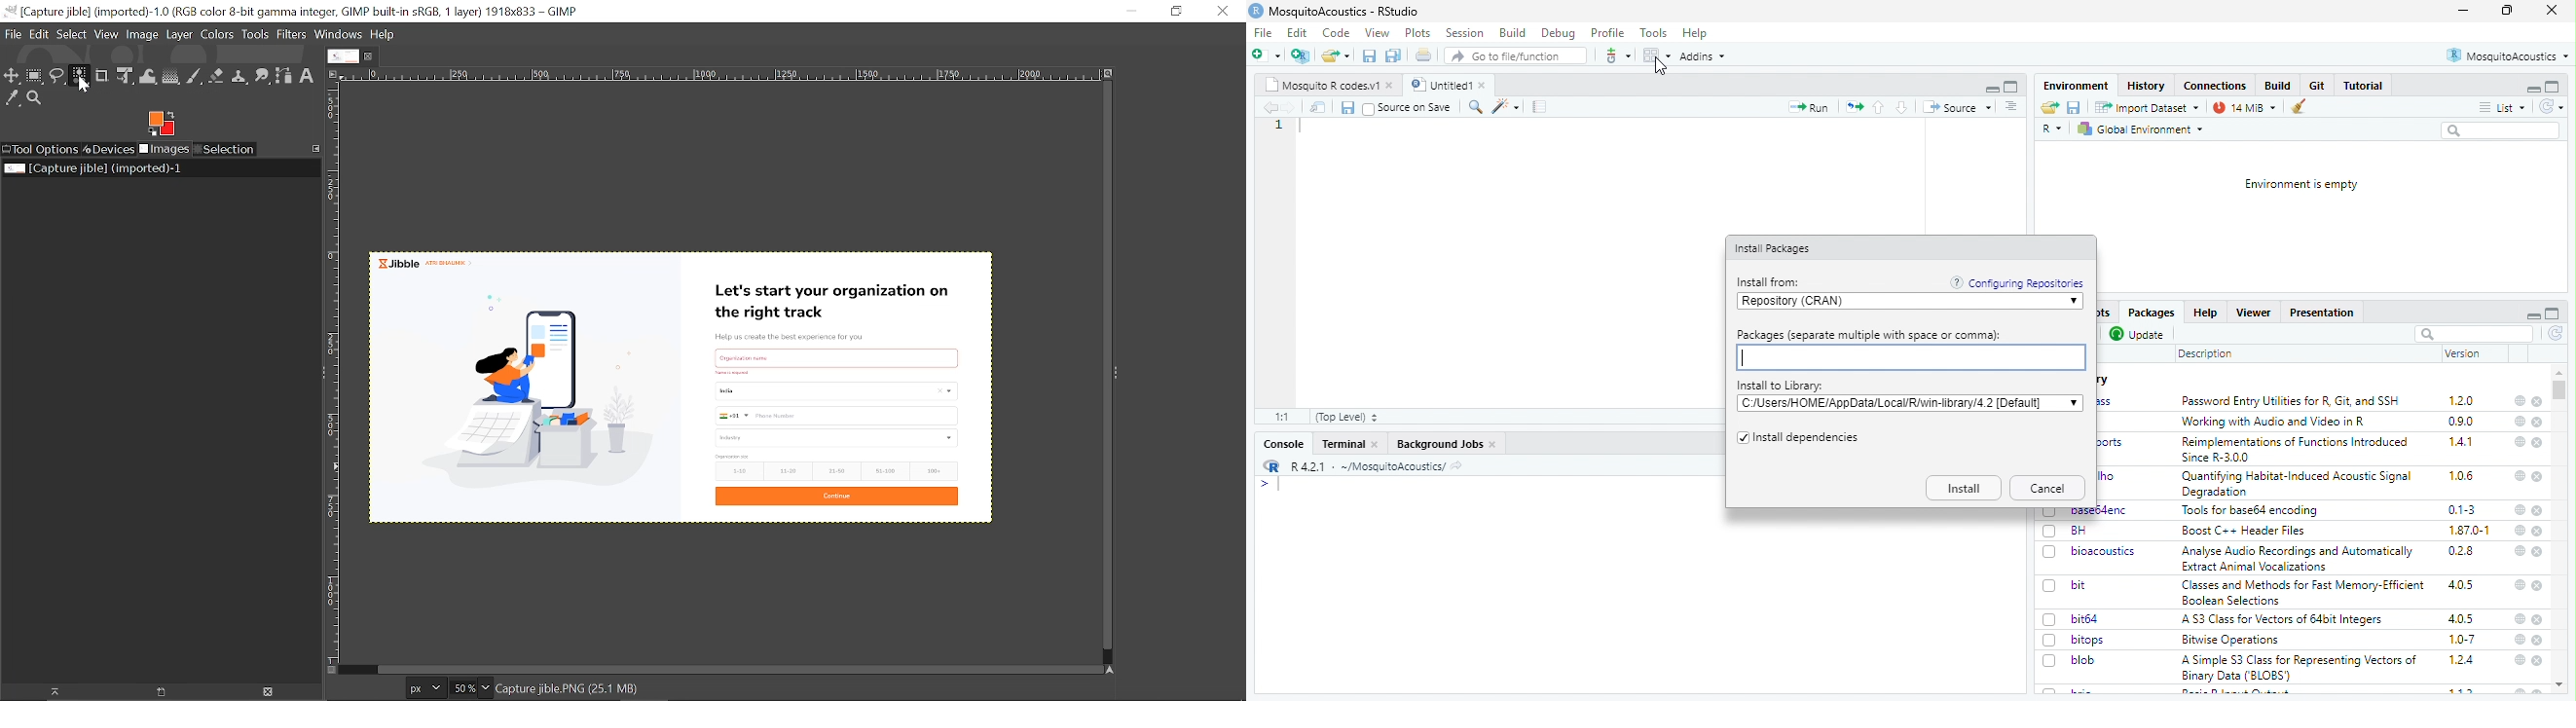 The image size is (2576, 728). What do you see at coordinates (2322, 314) in the screenshot?
I see `Presentation` at bounding box center [2322, 314].